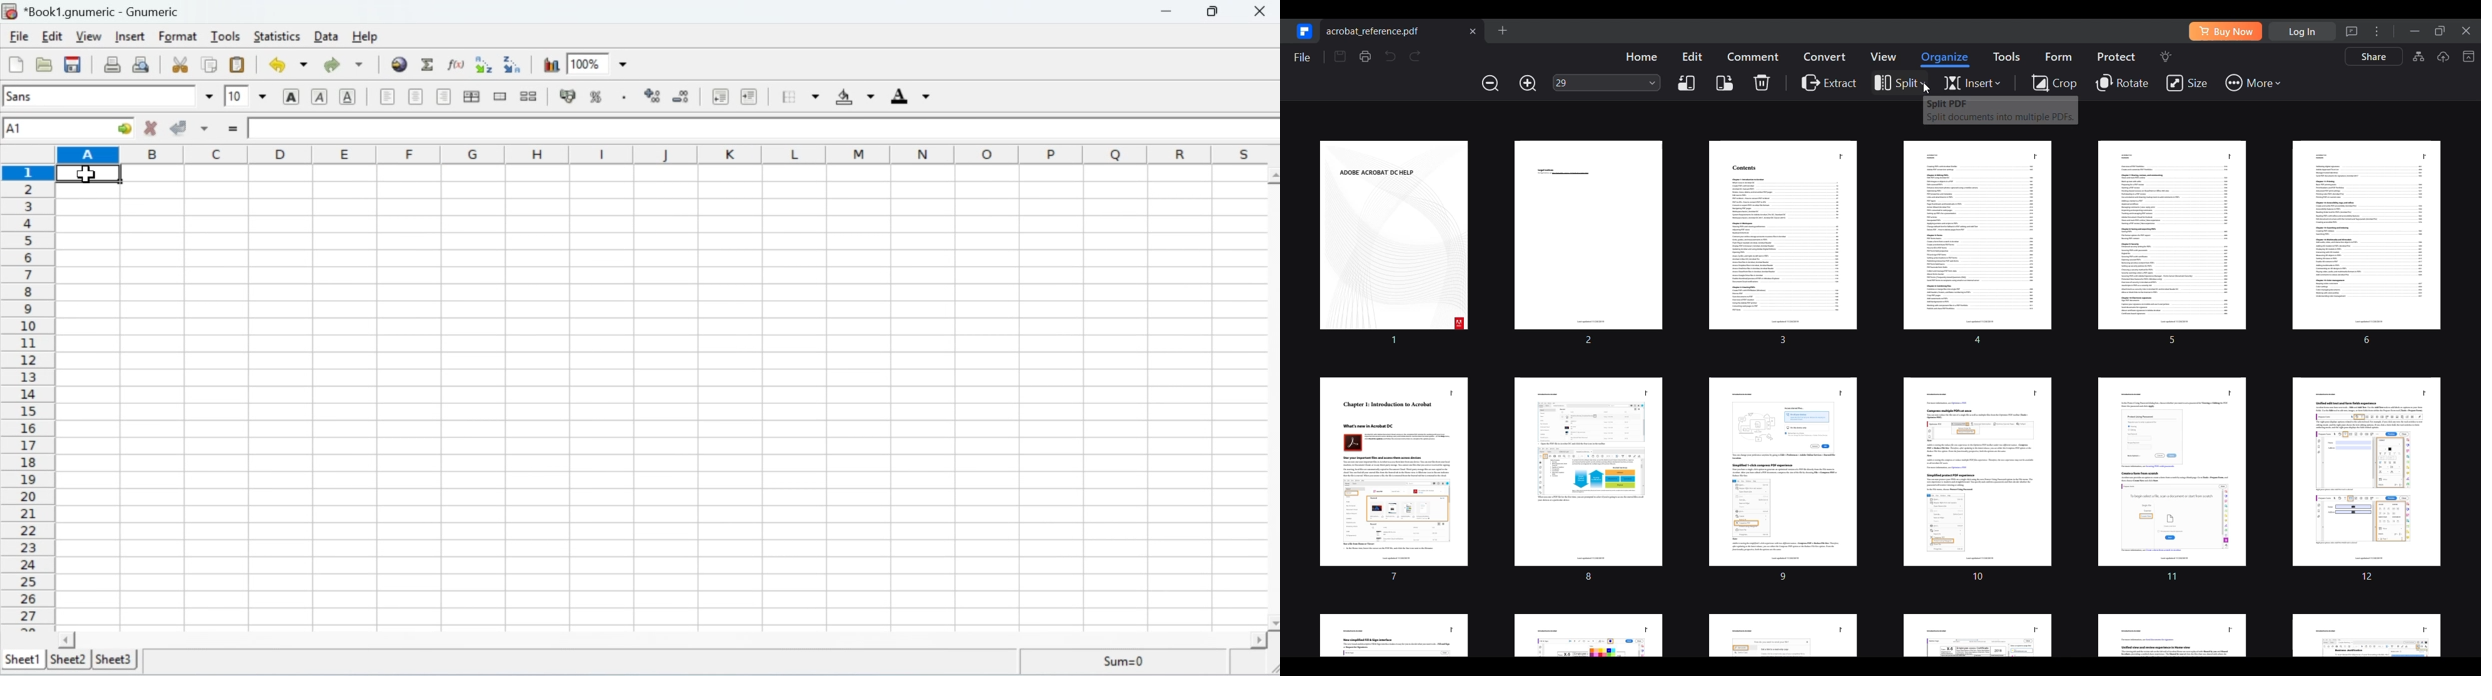 This screenshot has width=2492, height=700. Describe the element at coordinates (231, 130) in the screenshot. I see `Insert function` at that location.